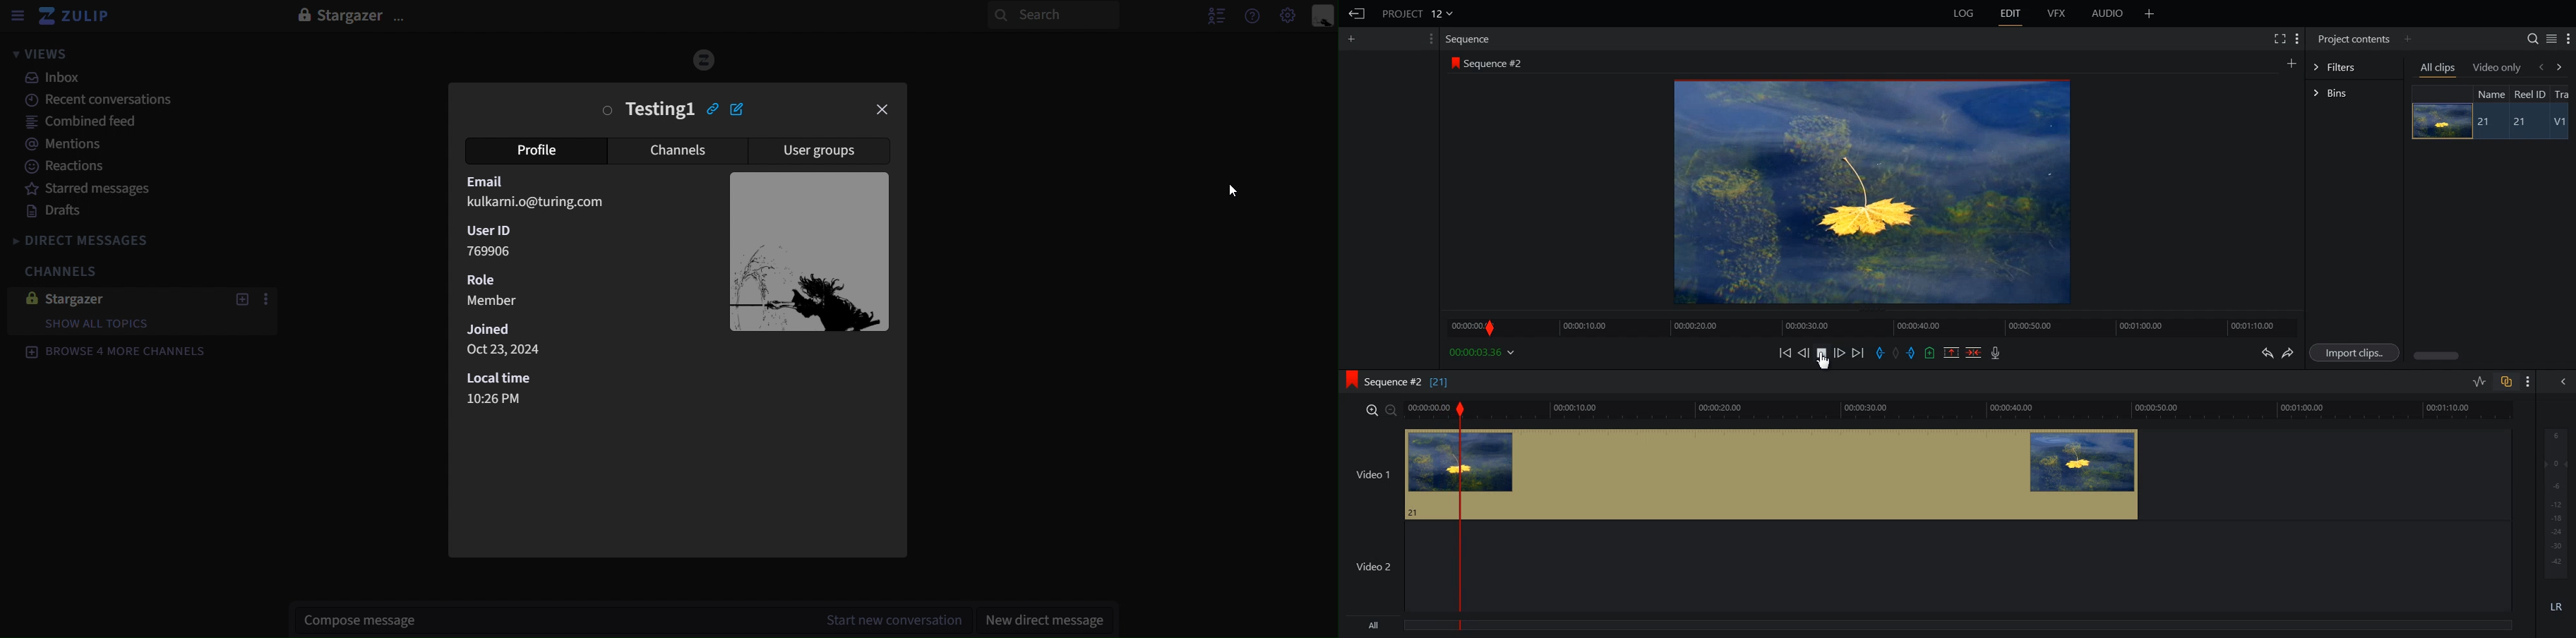  I want to click on Cursor, so click(1826, 363).